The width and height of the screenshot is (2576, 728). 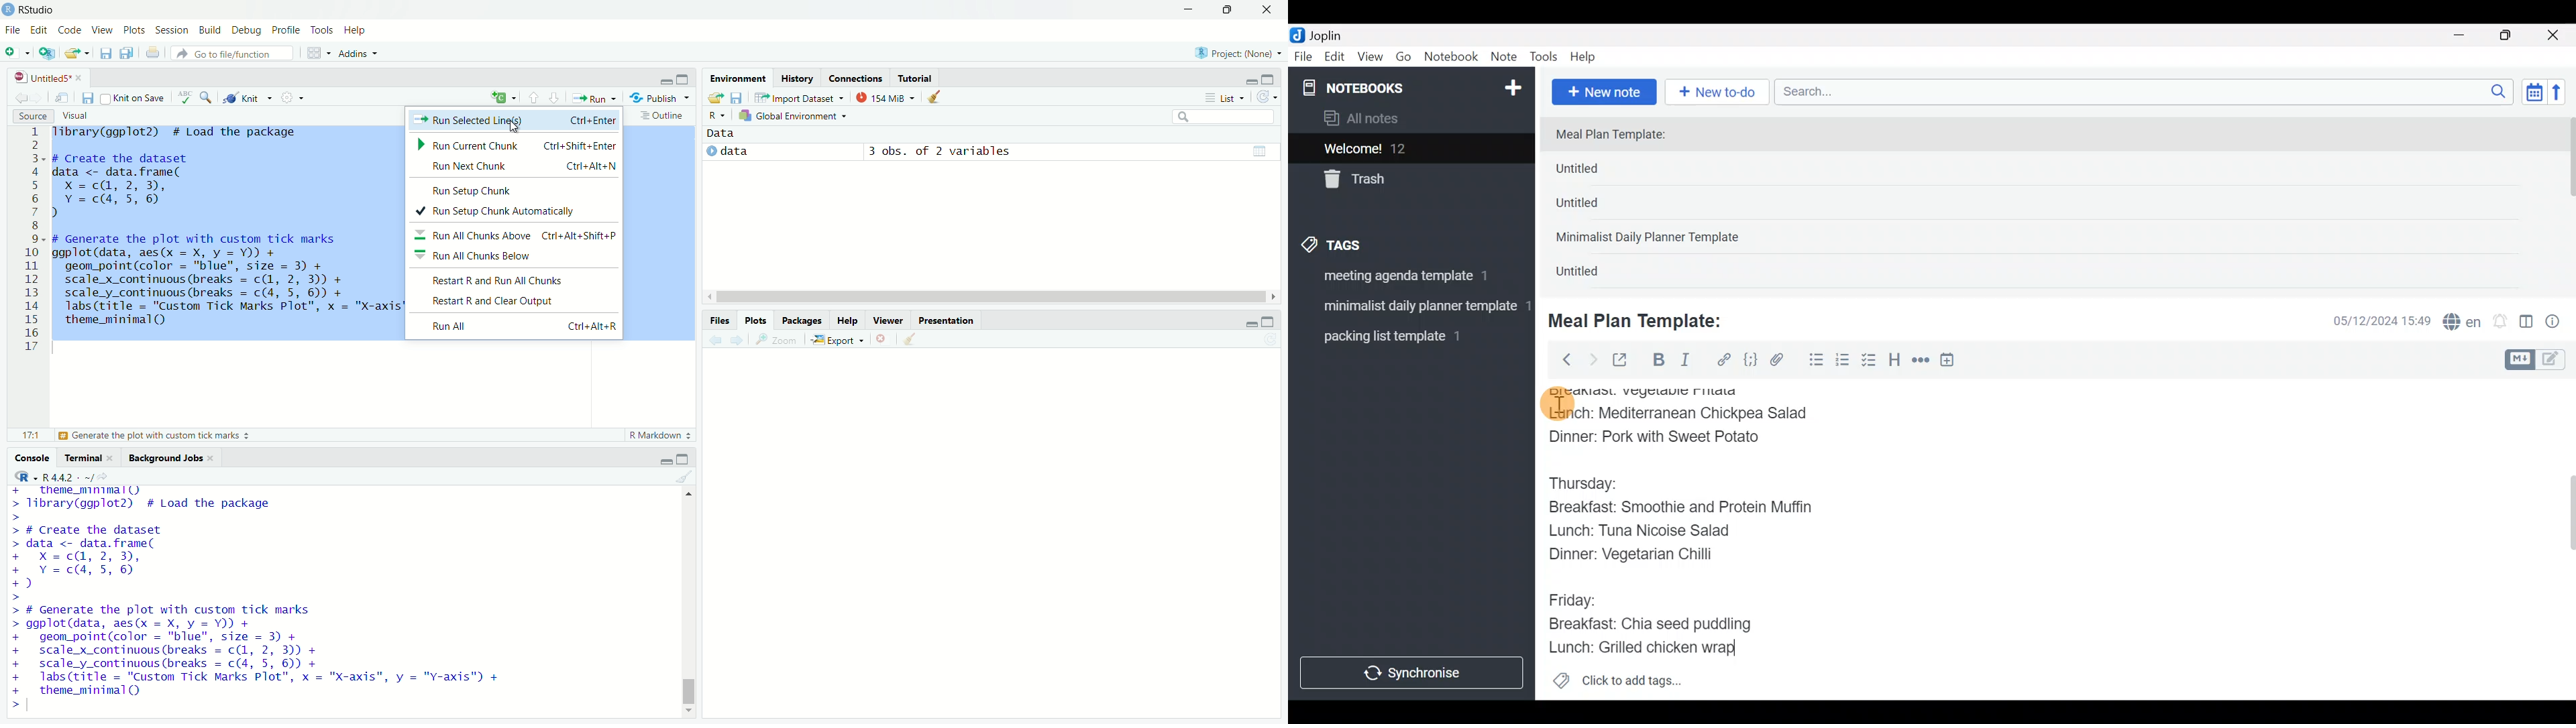 What do you see at coordinates (1001, 546) in the screenshot?
I see `empty plot area` at bounding box center [1001, 546].